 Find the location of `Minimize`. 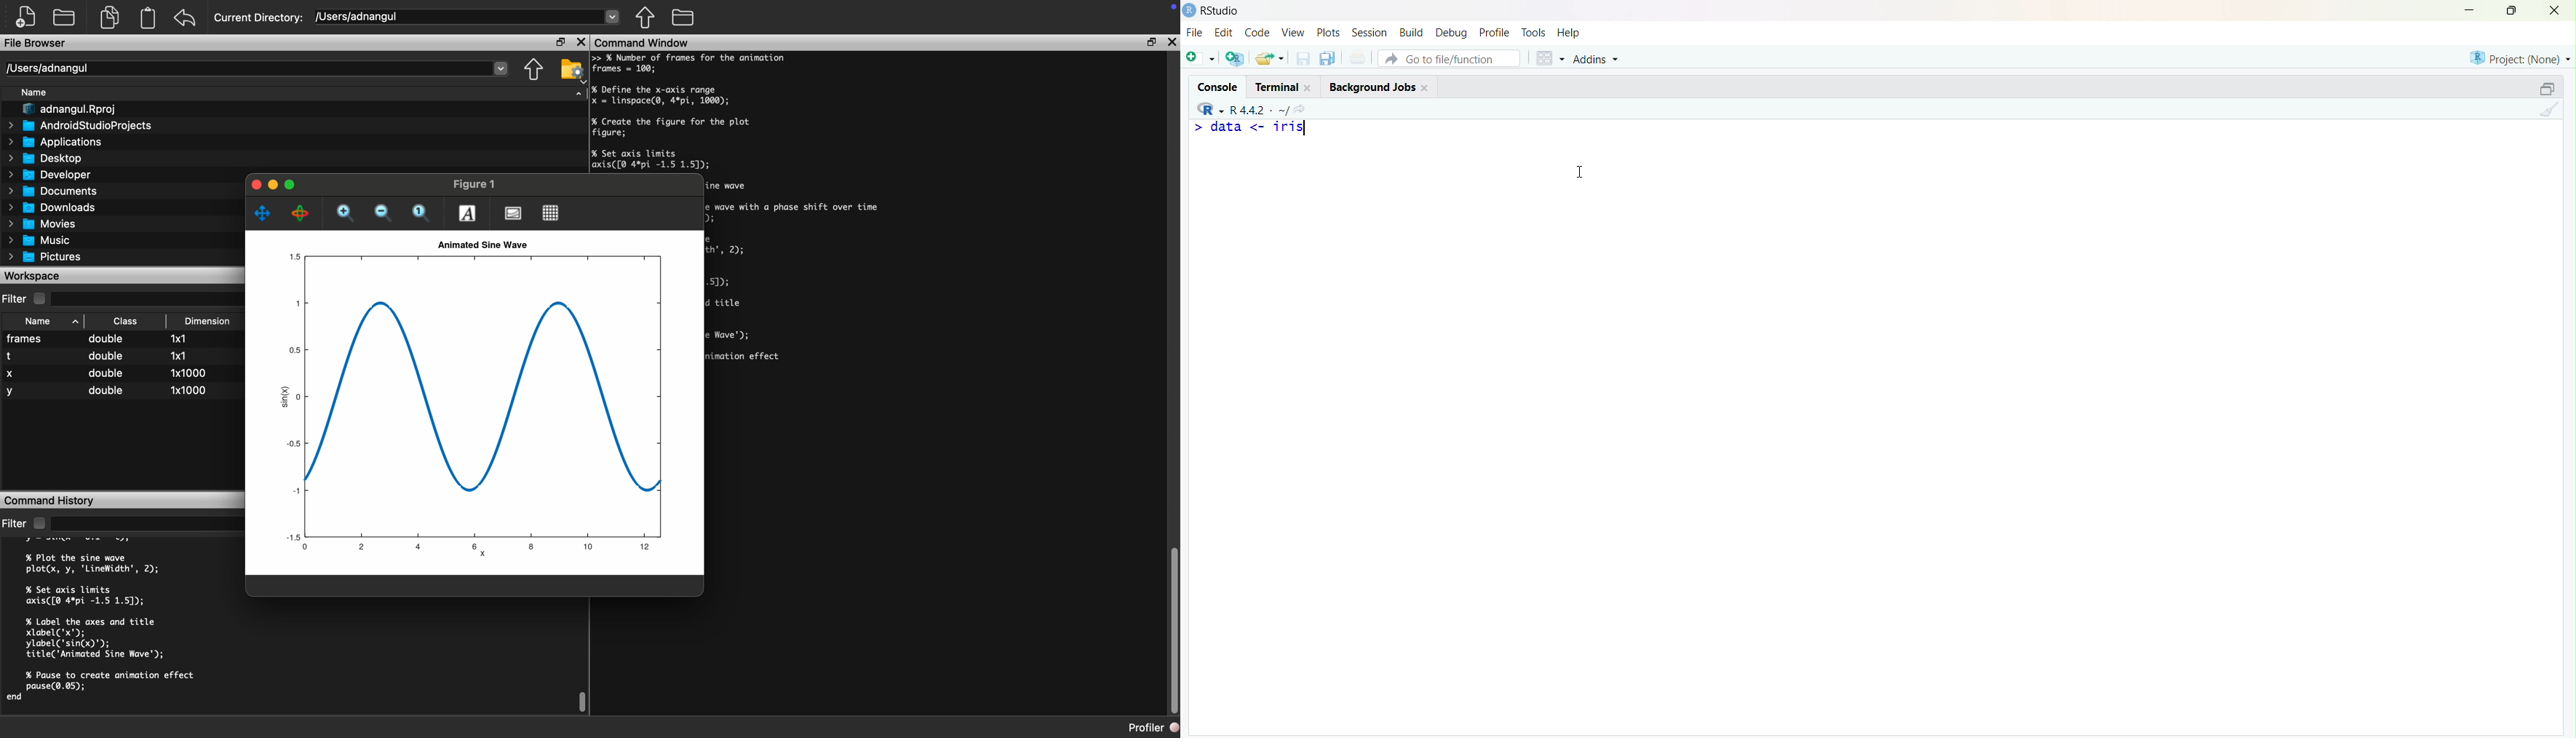

Minimize is located at coordinates (2470, 9).